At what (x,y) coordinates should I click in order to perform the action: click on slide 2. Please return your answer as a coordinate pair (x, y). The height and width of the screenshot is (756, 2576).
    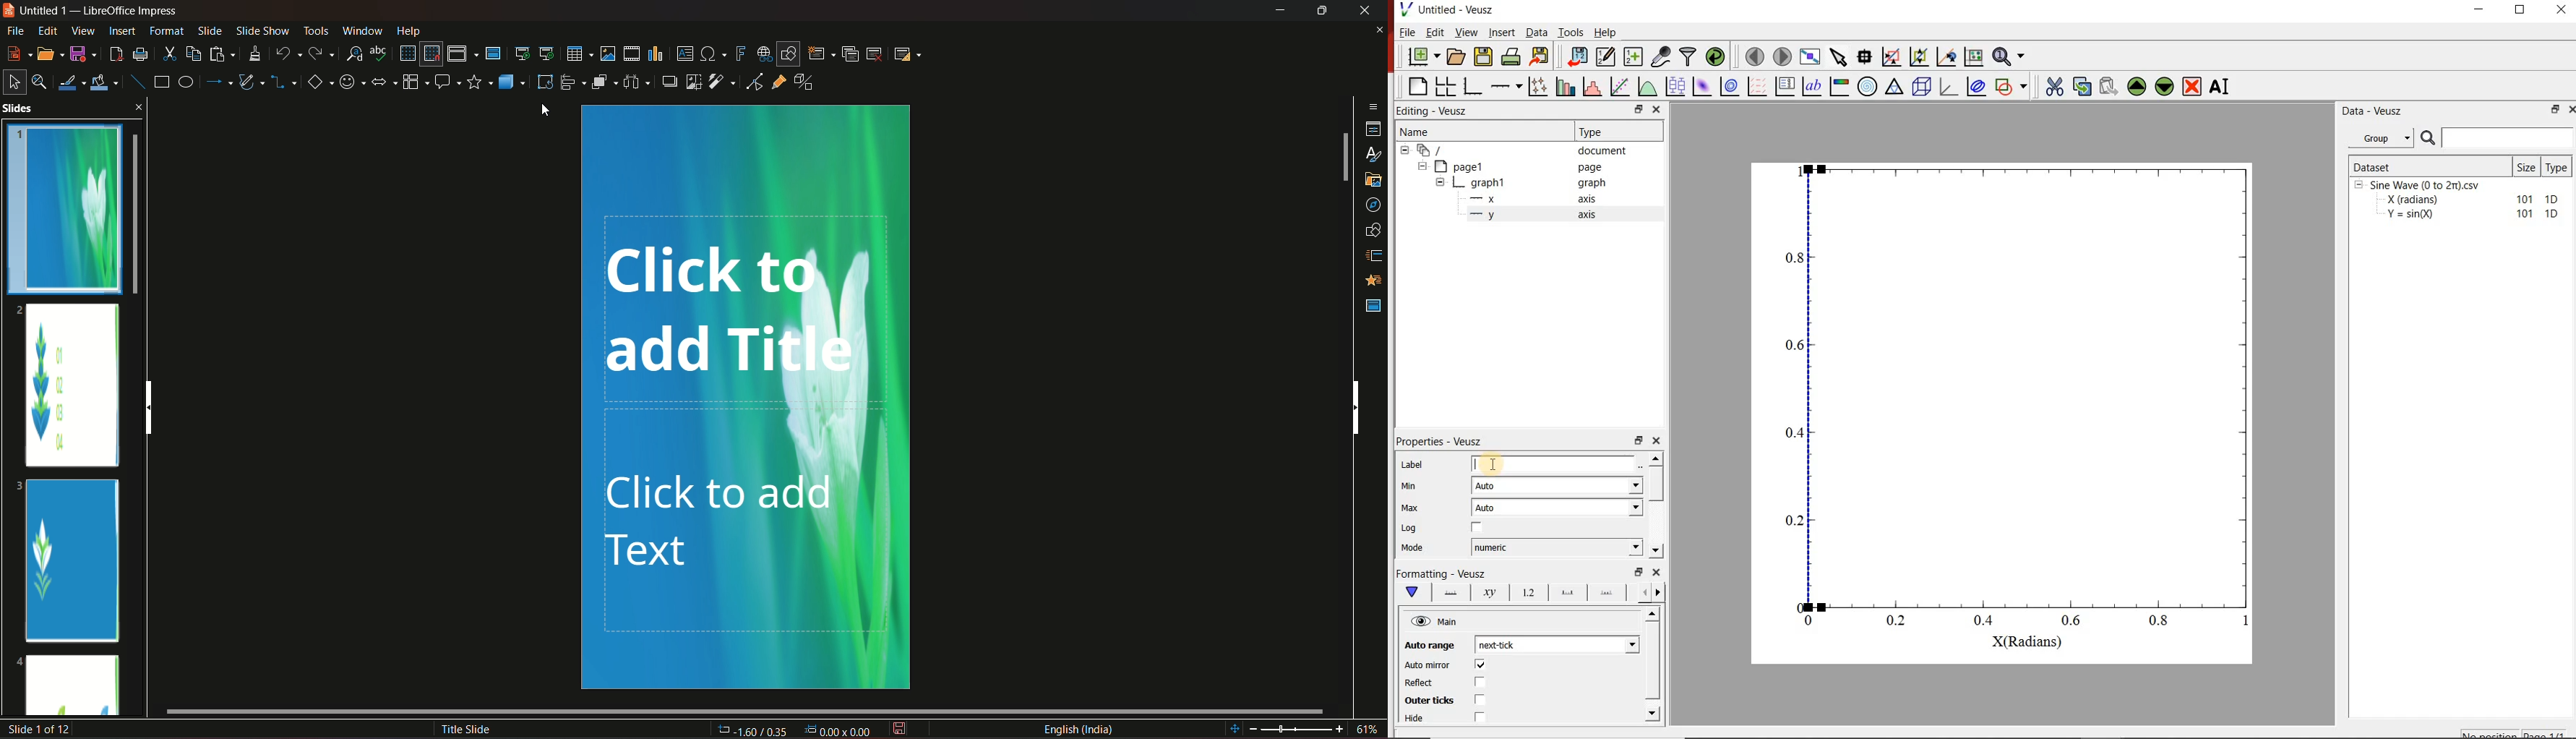
    Looking at the image, I should click on (65, 385).